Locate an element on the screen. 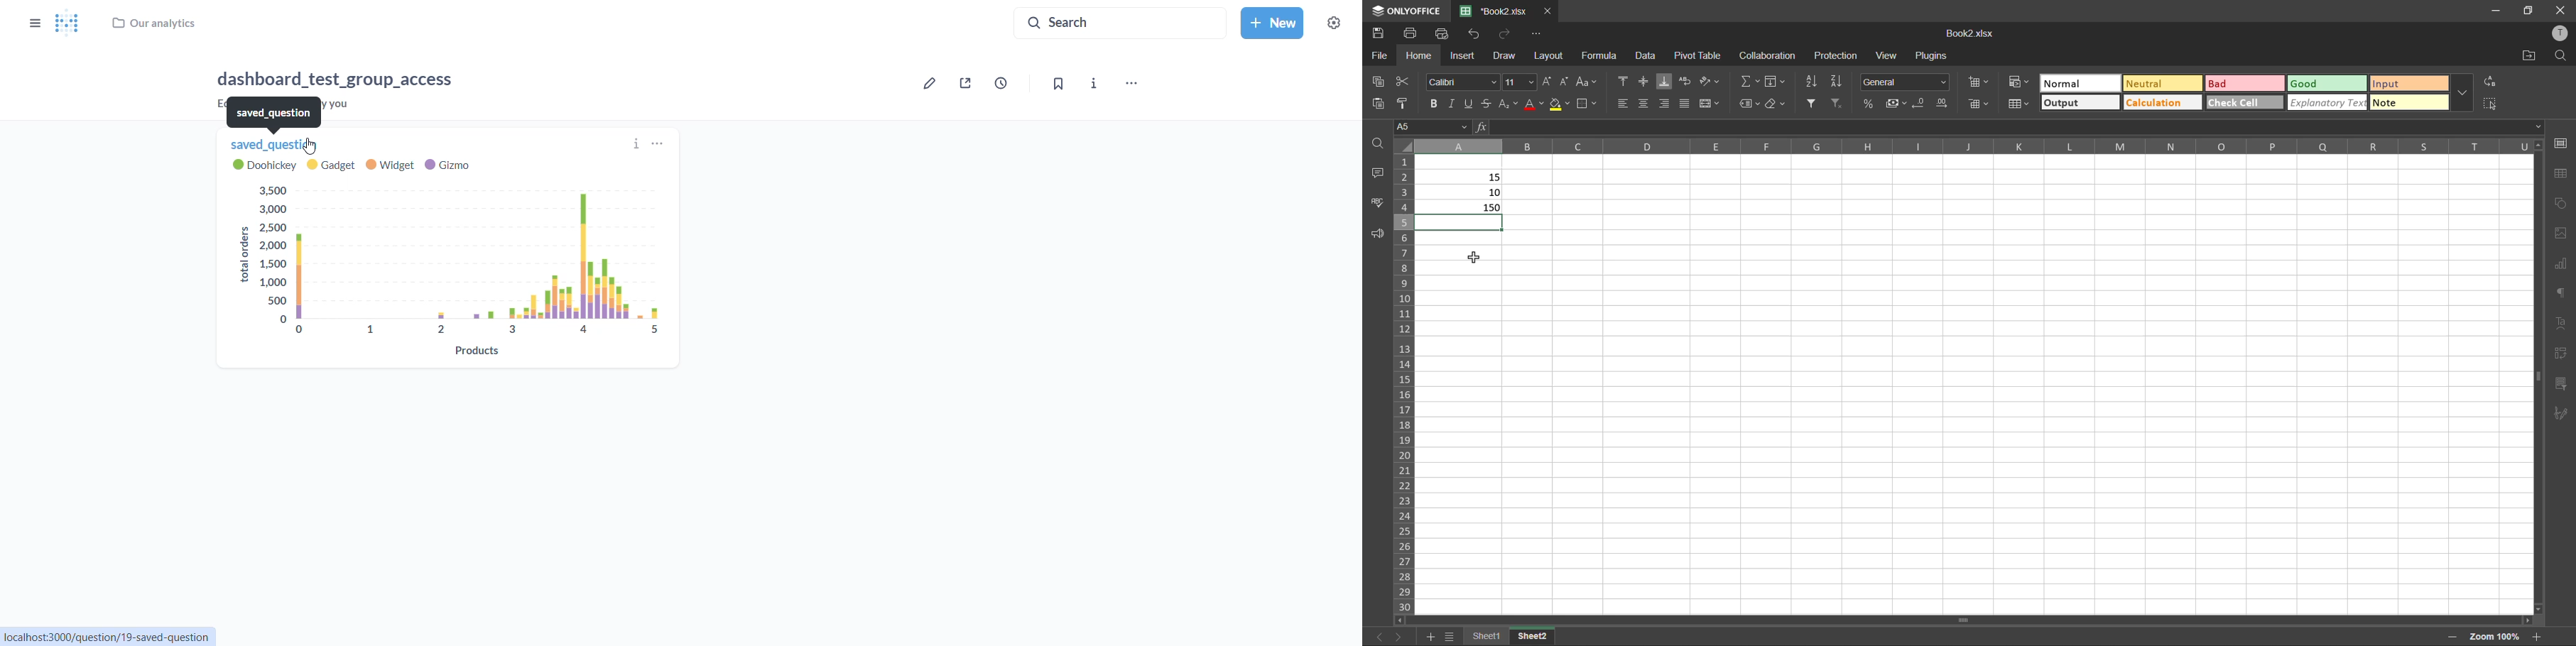 The image size is (2576, 672). formula is located at coordinates (1605, 55).